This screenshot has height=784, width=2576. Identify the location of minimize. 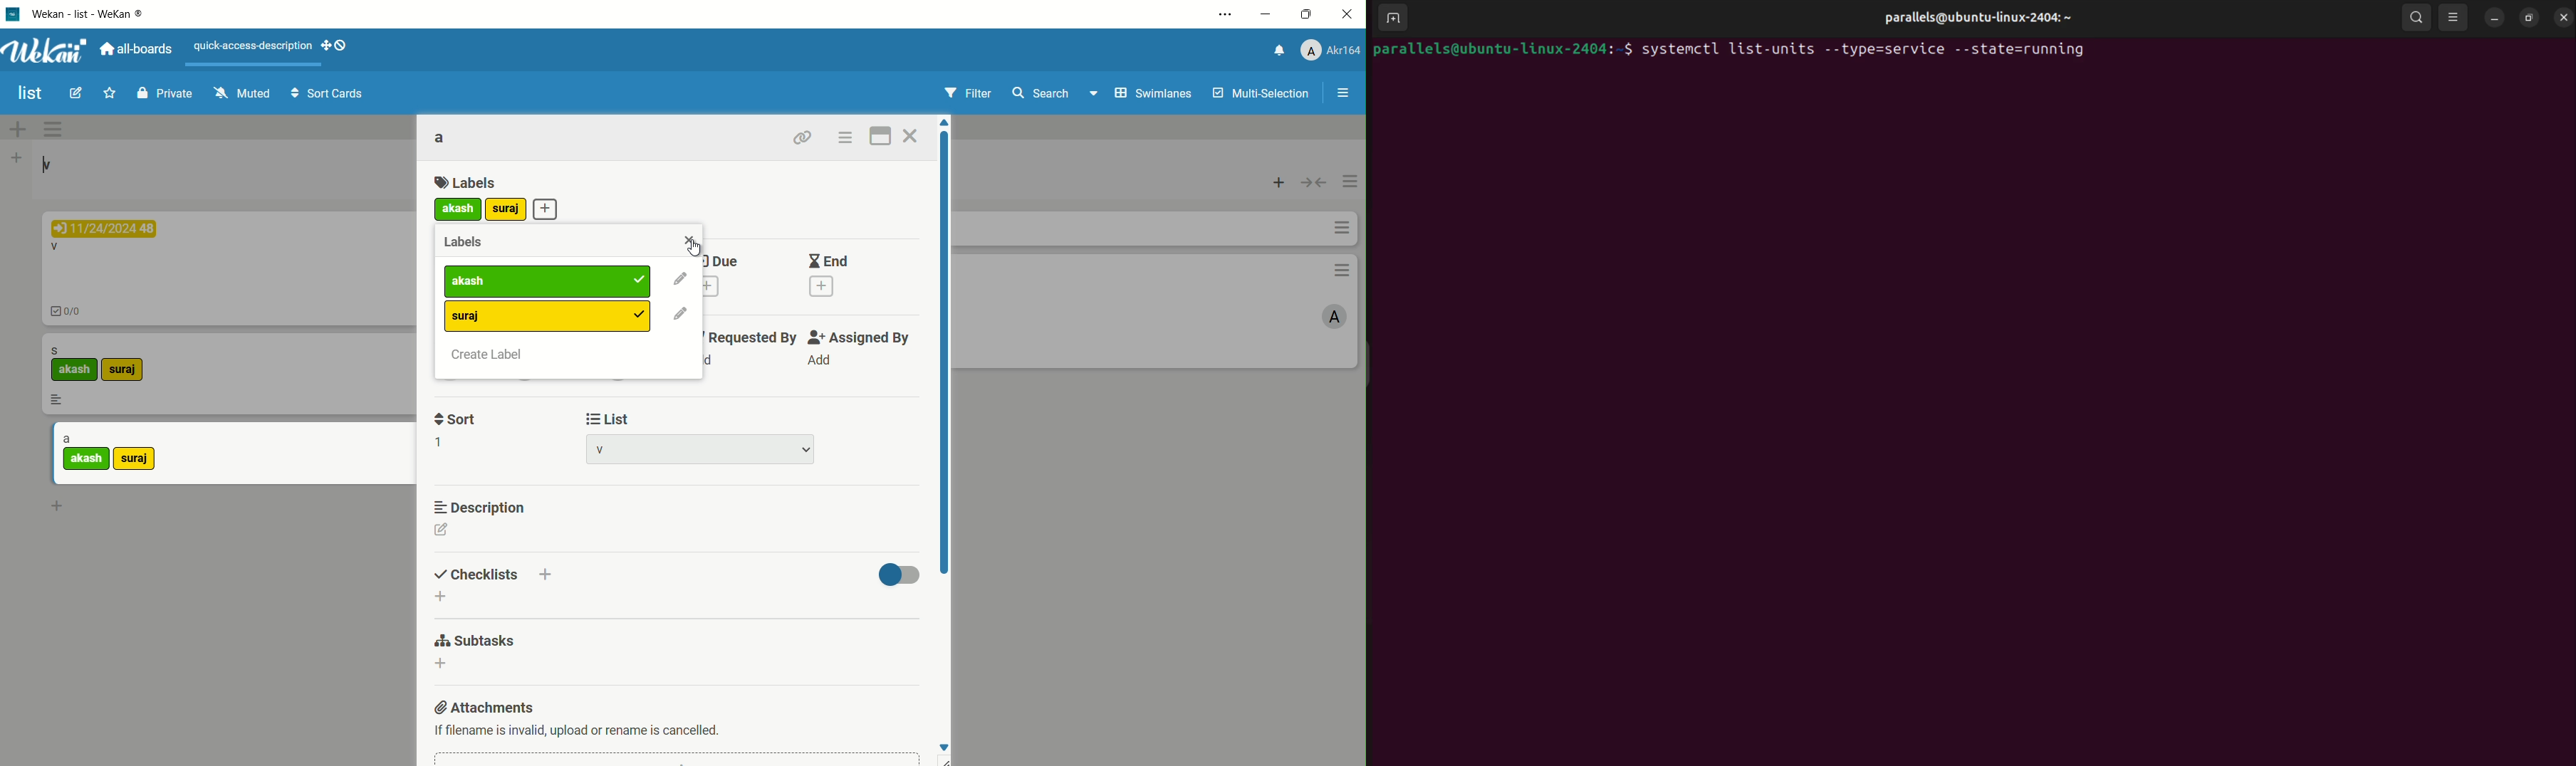
(1268, 16).